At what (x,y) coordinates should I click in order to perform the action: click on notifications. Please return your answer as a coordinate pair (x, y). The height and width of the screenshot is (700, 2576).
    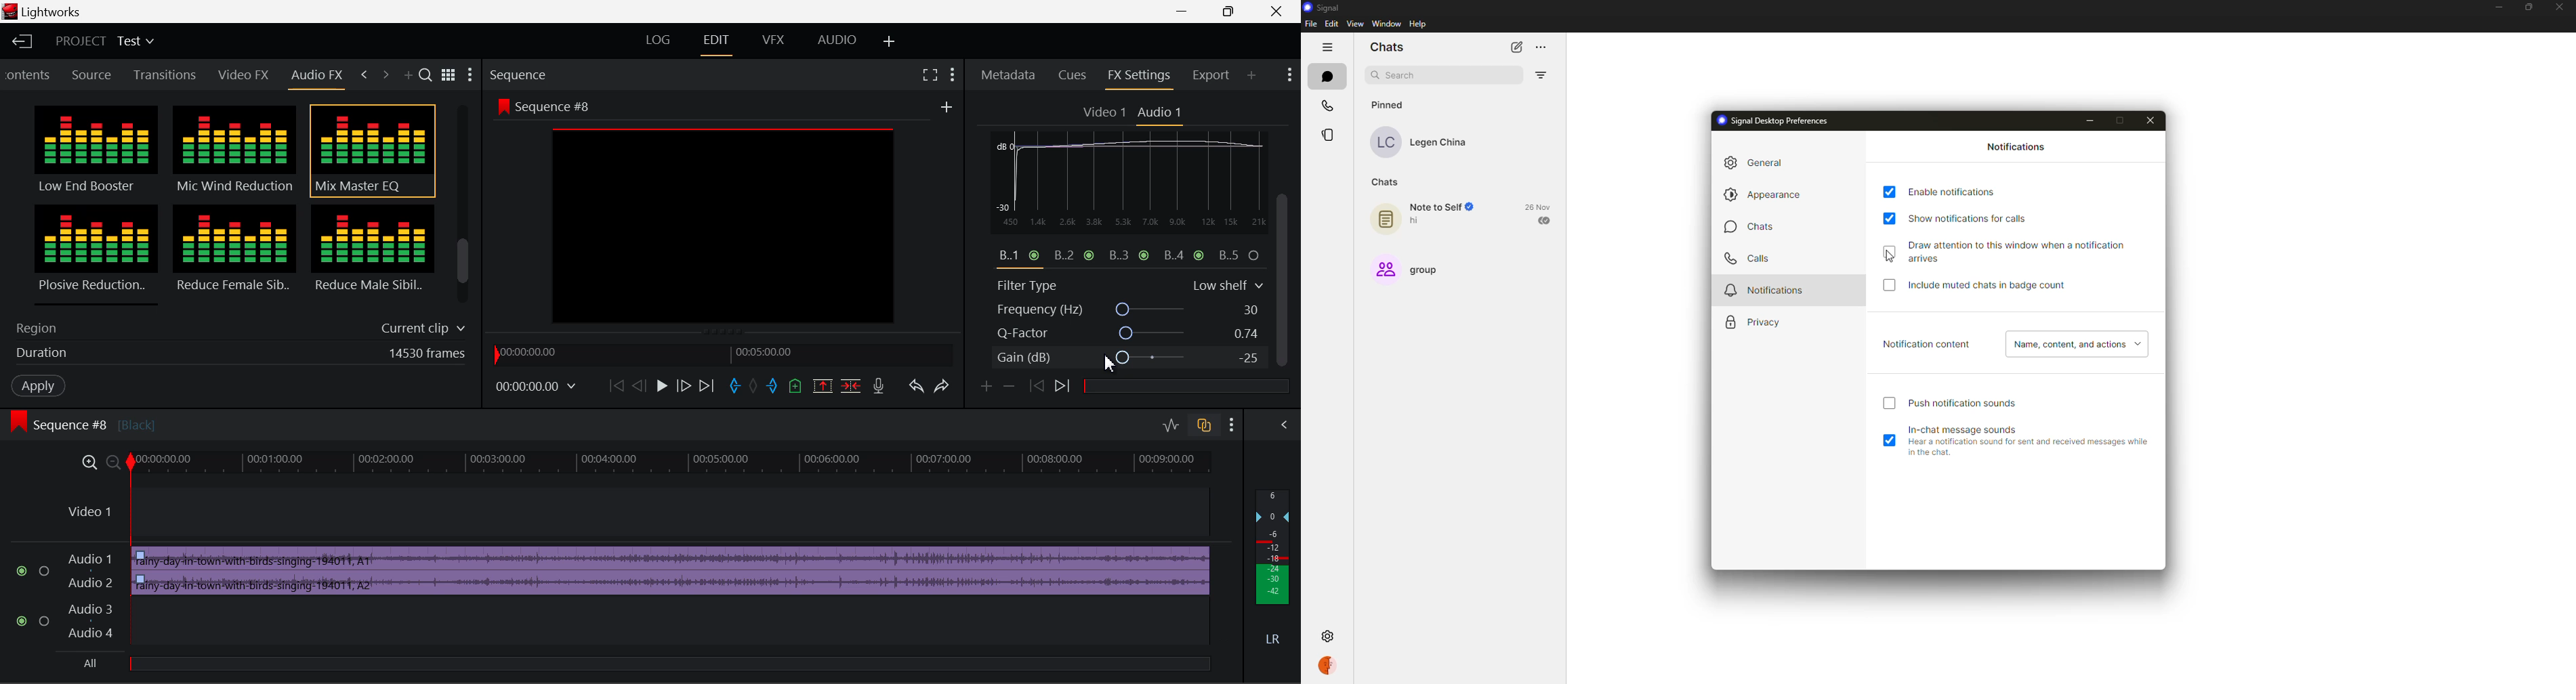
    Looking at the image, I should click on (2018, 148).